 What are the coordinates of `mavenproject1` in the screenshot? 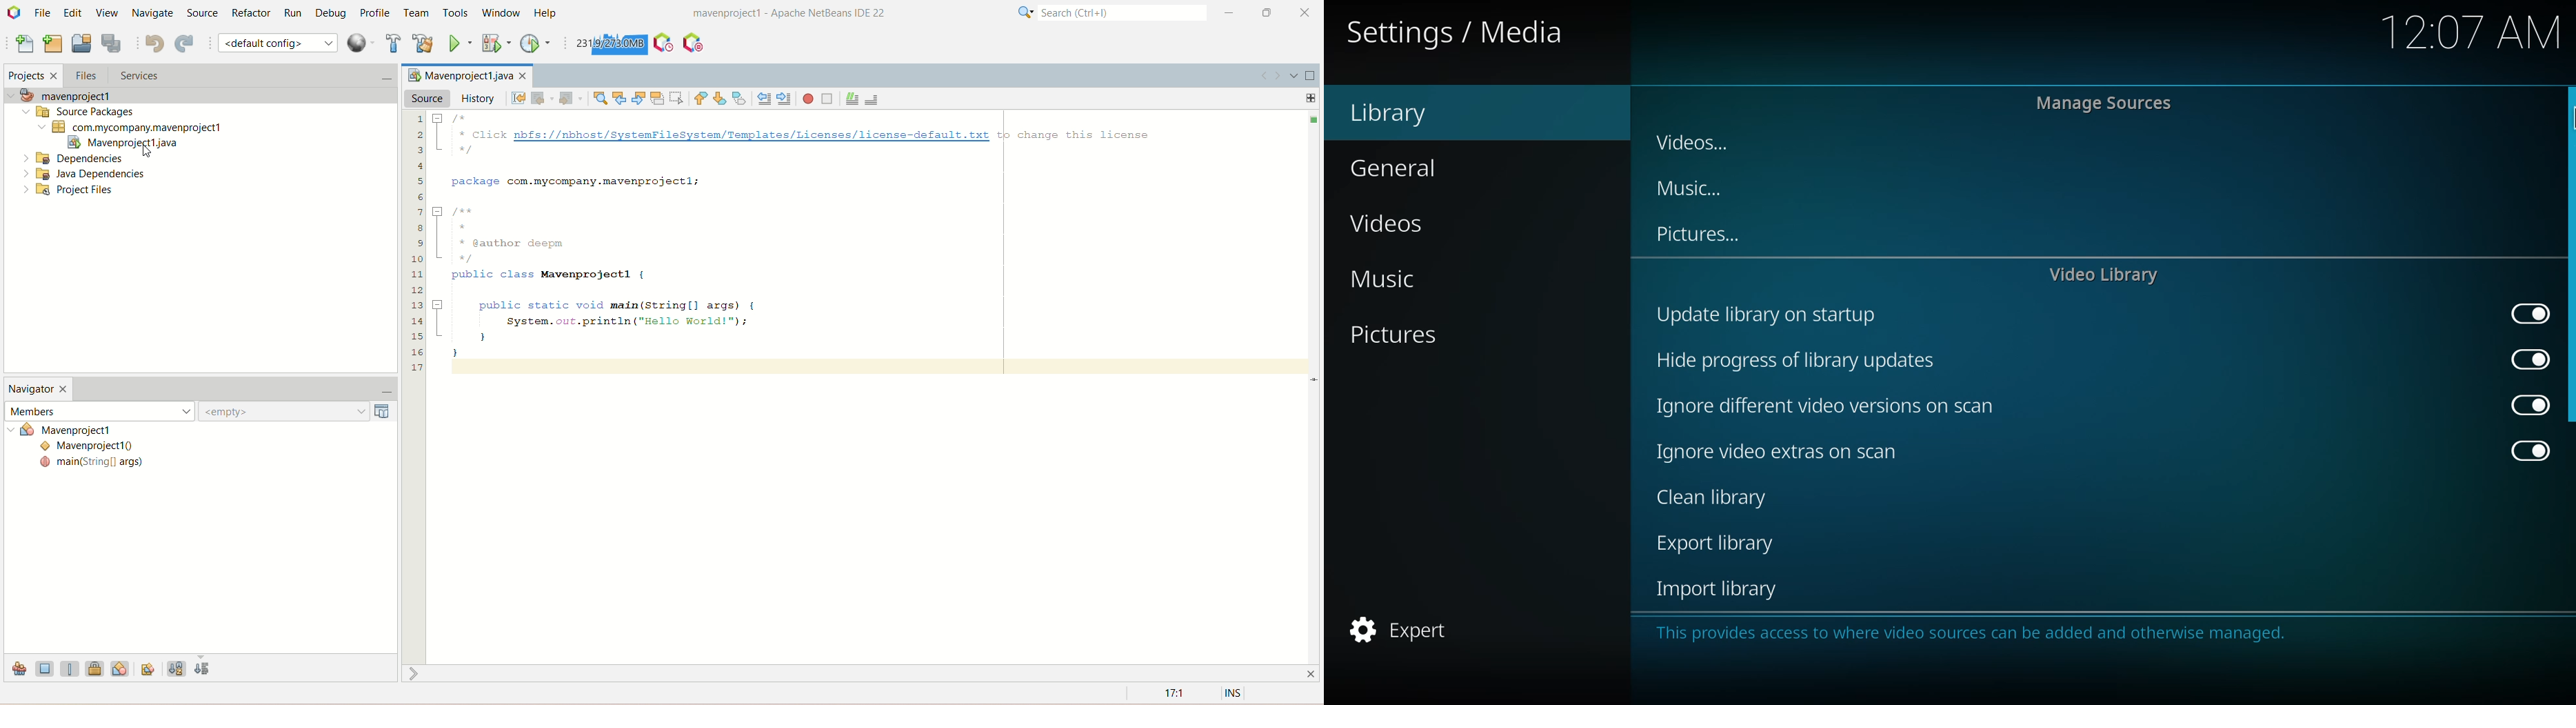 It's located at (66, 96).